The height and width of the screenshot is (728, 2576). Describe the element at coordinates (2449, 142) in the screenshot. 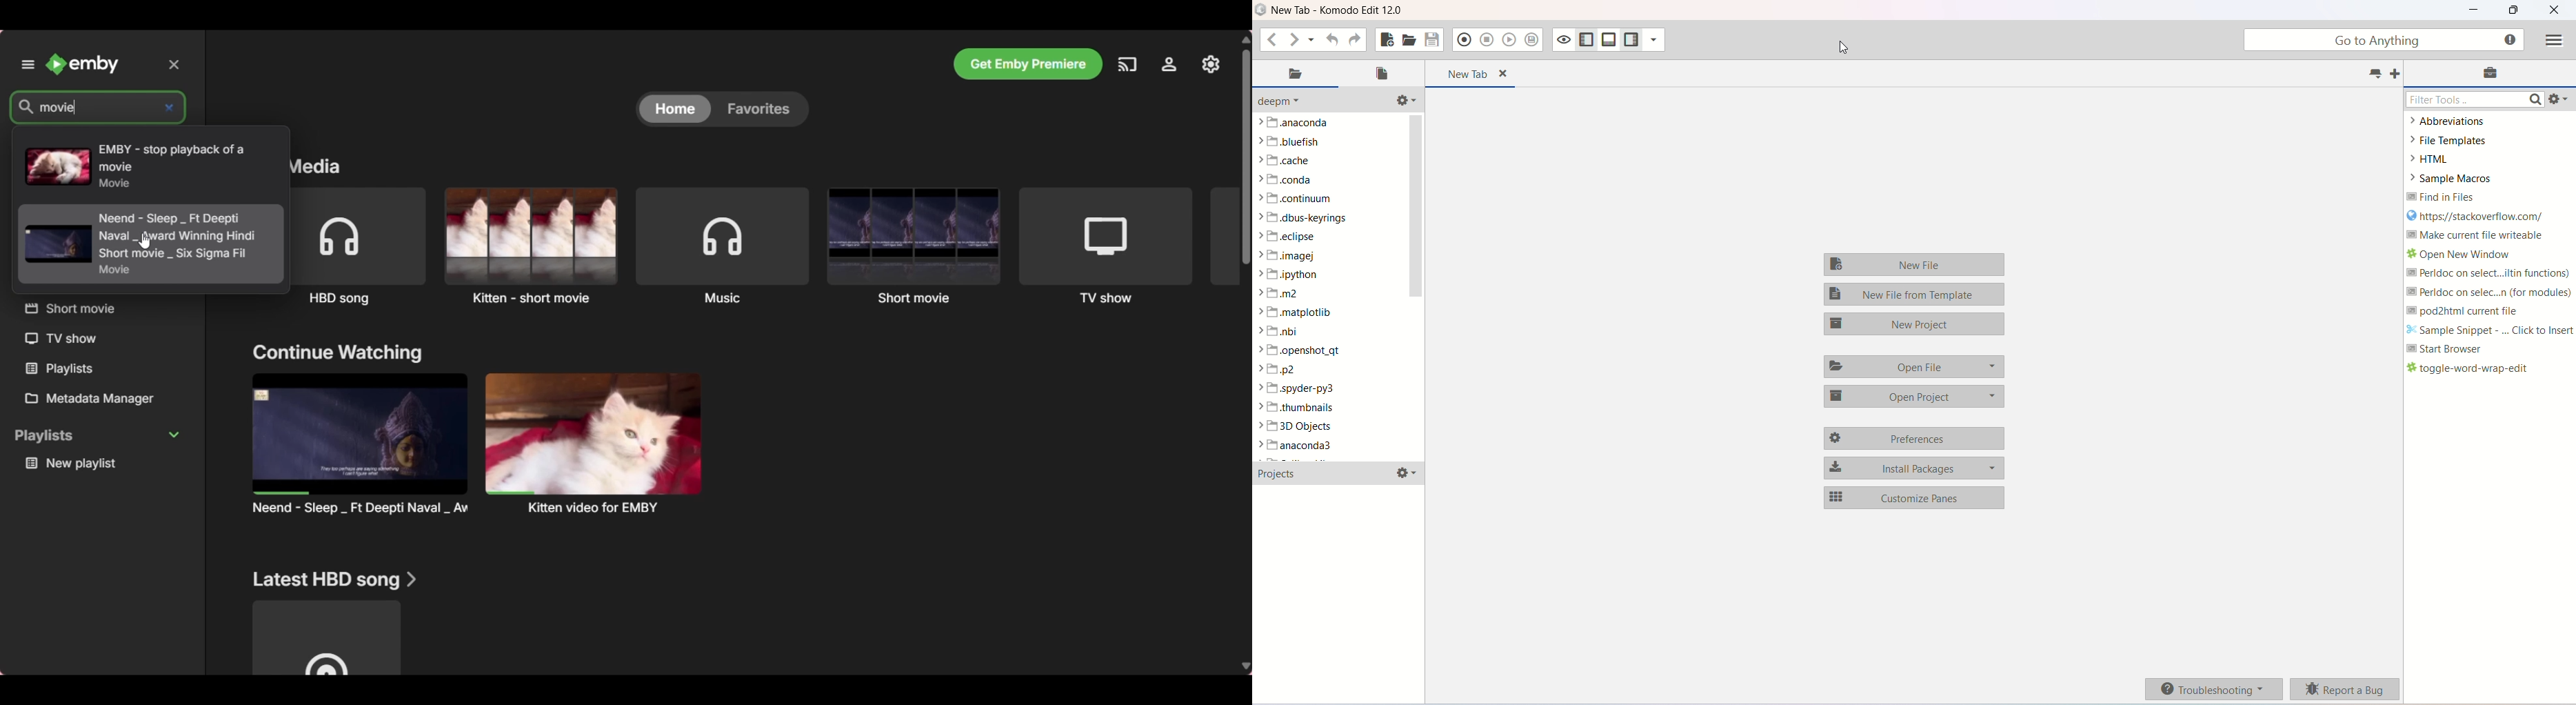

I see `FILE TEMPLATES` at that location.